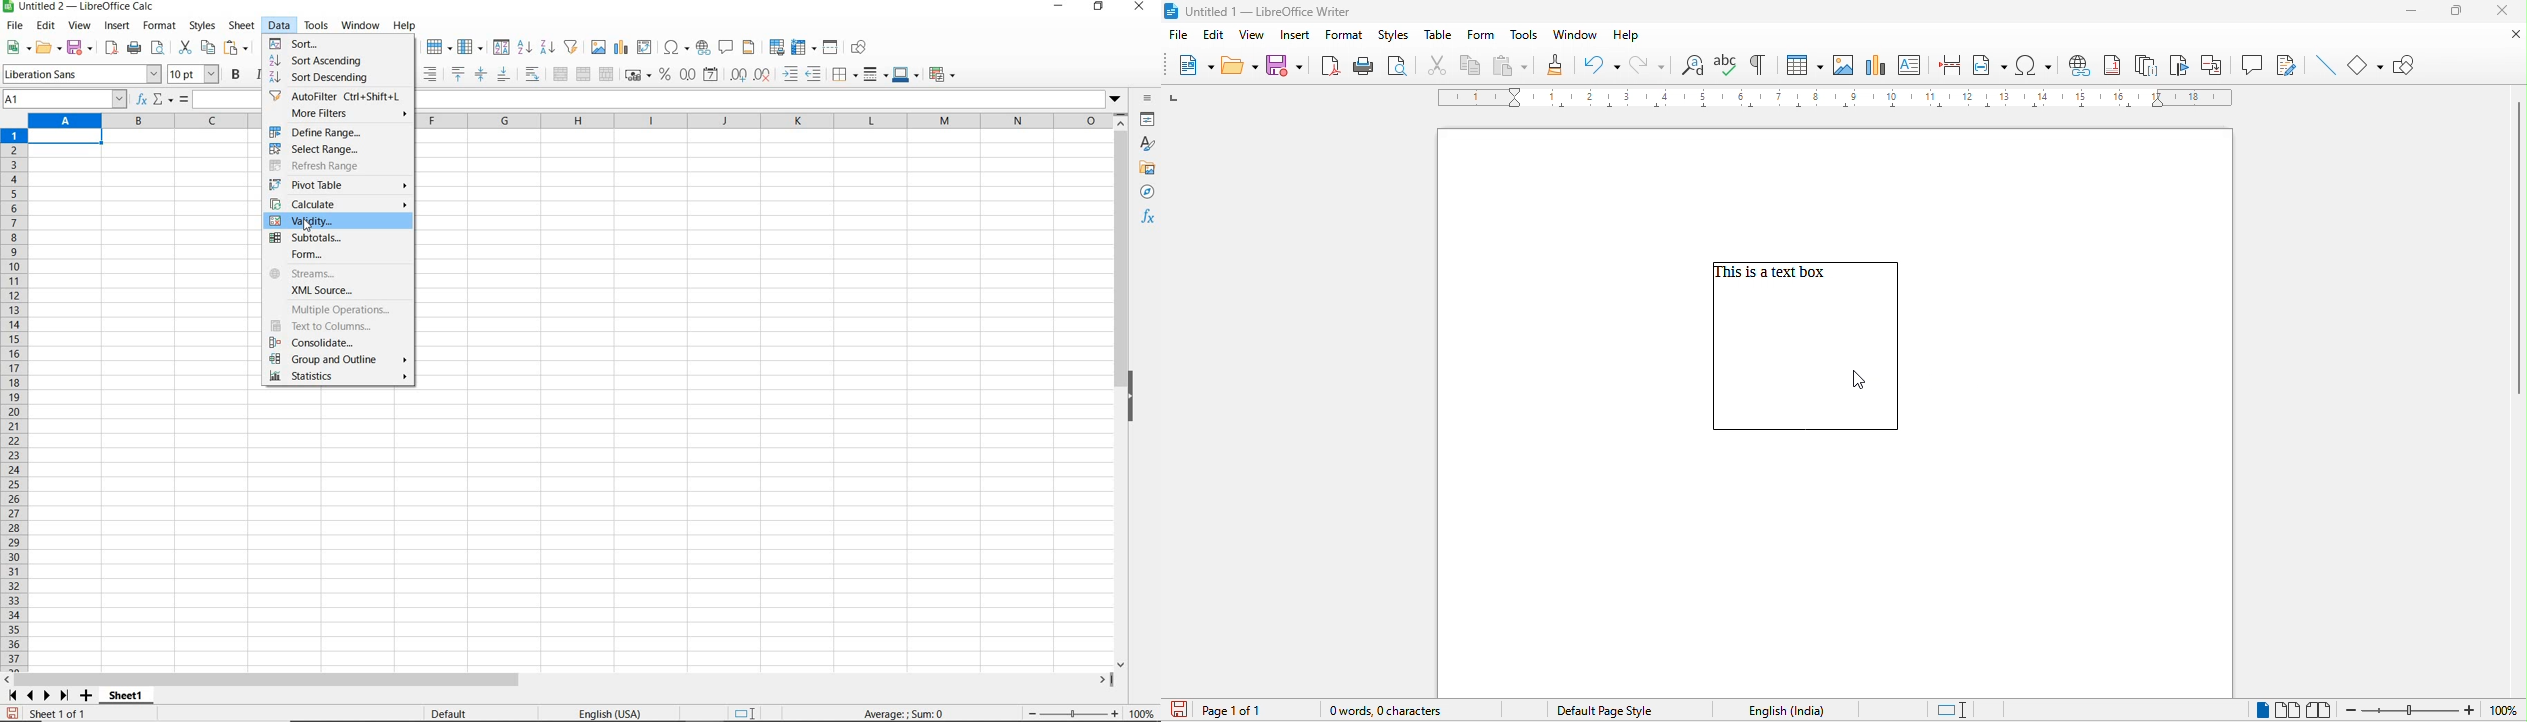  Describe the element at coordinates (140, 100) in the screenshot. I see `function wizard` at that location.